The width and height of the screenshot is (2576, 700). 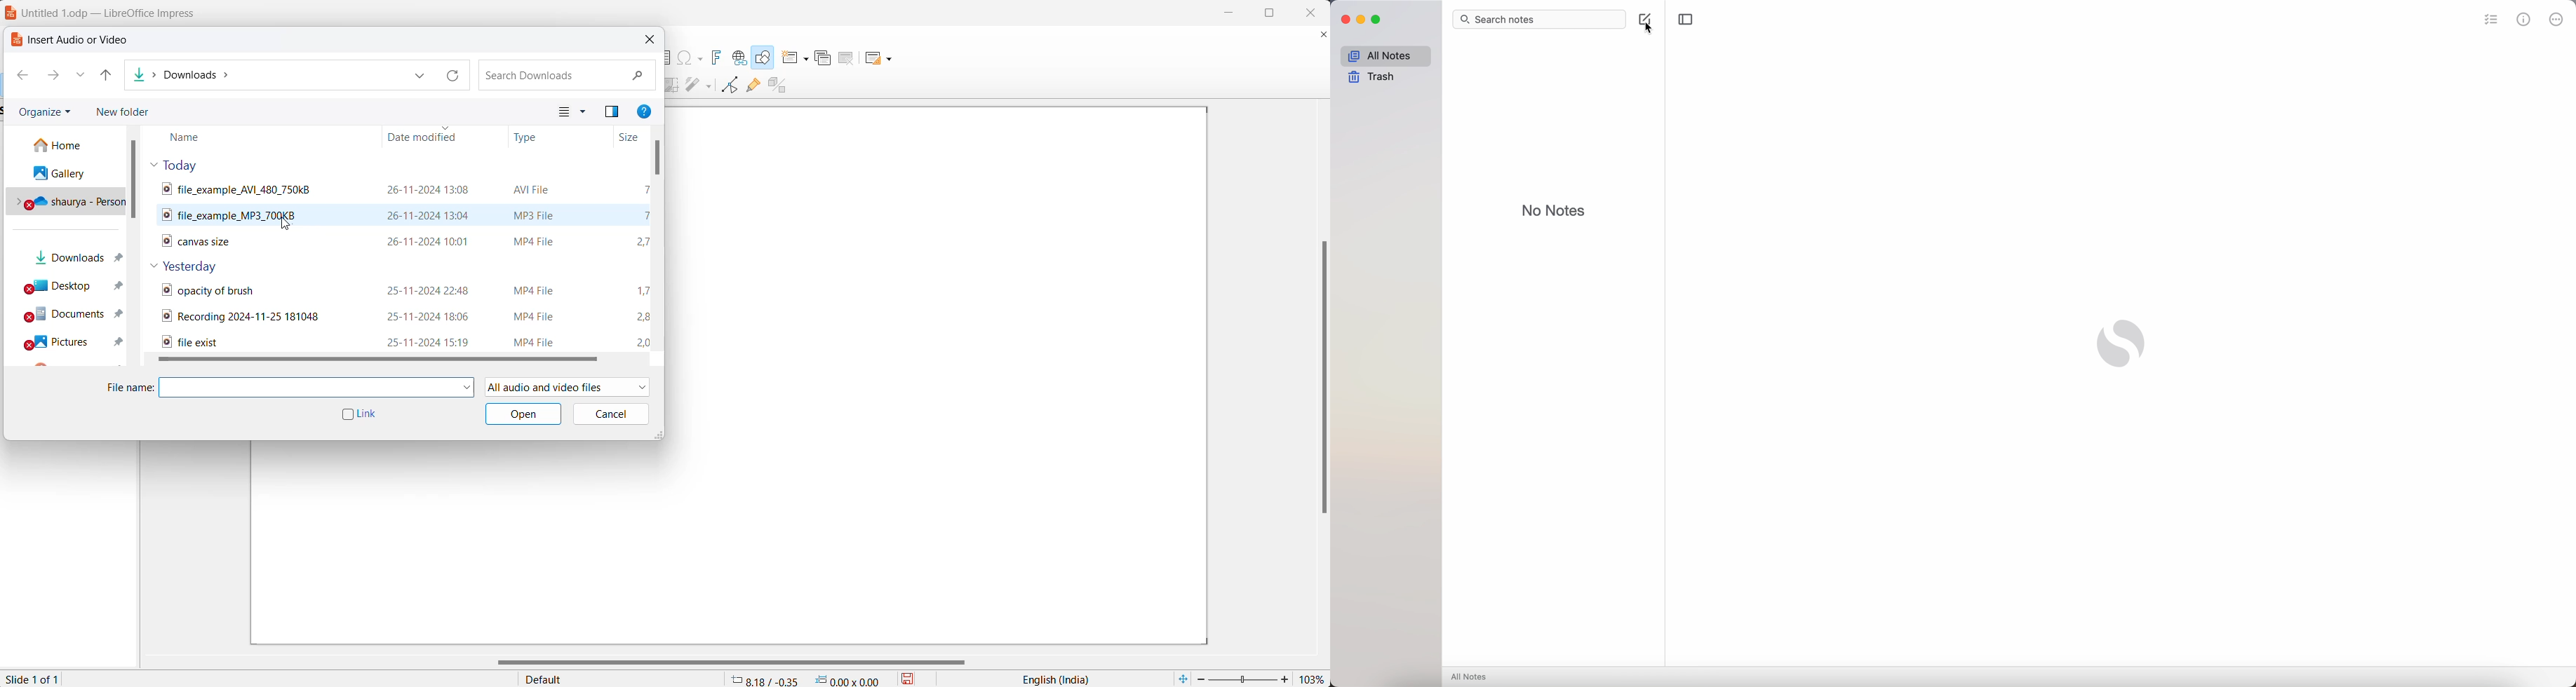 I want to click on all notes, so click(x=1470, y=676).